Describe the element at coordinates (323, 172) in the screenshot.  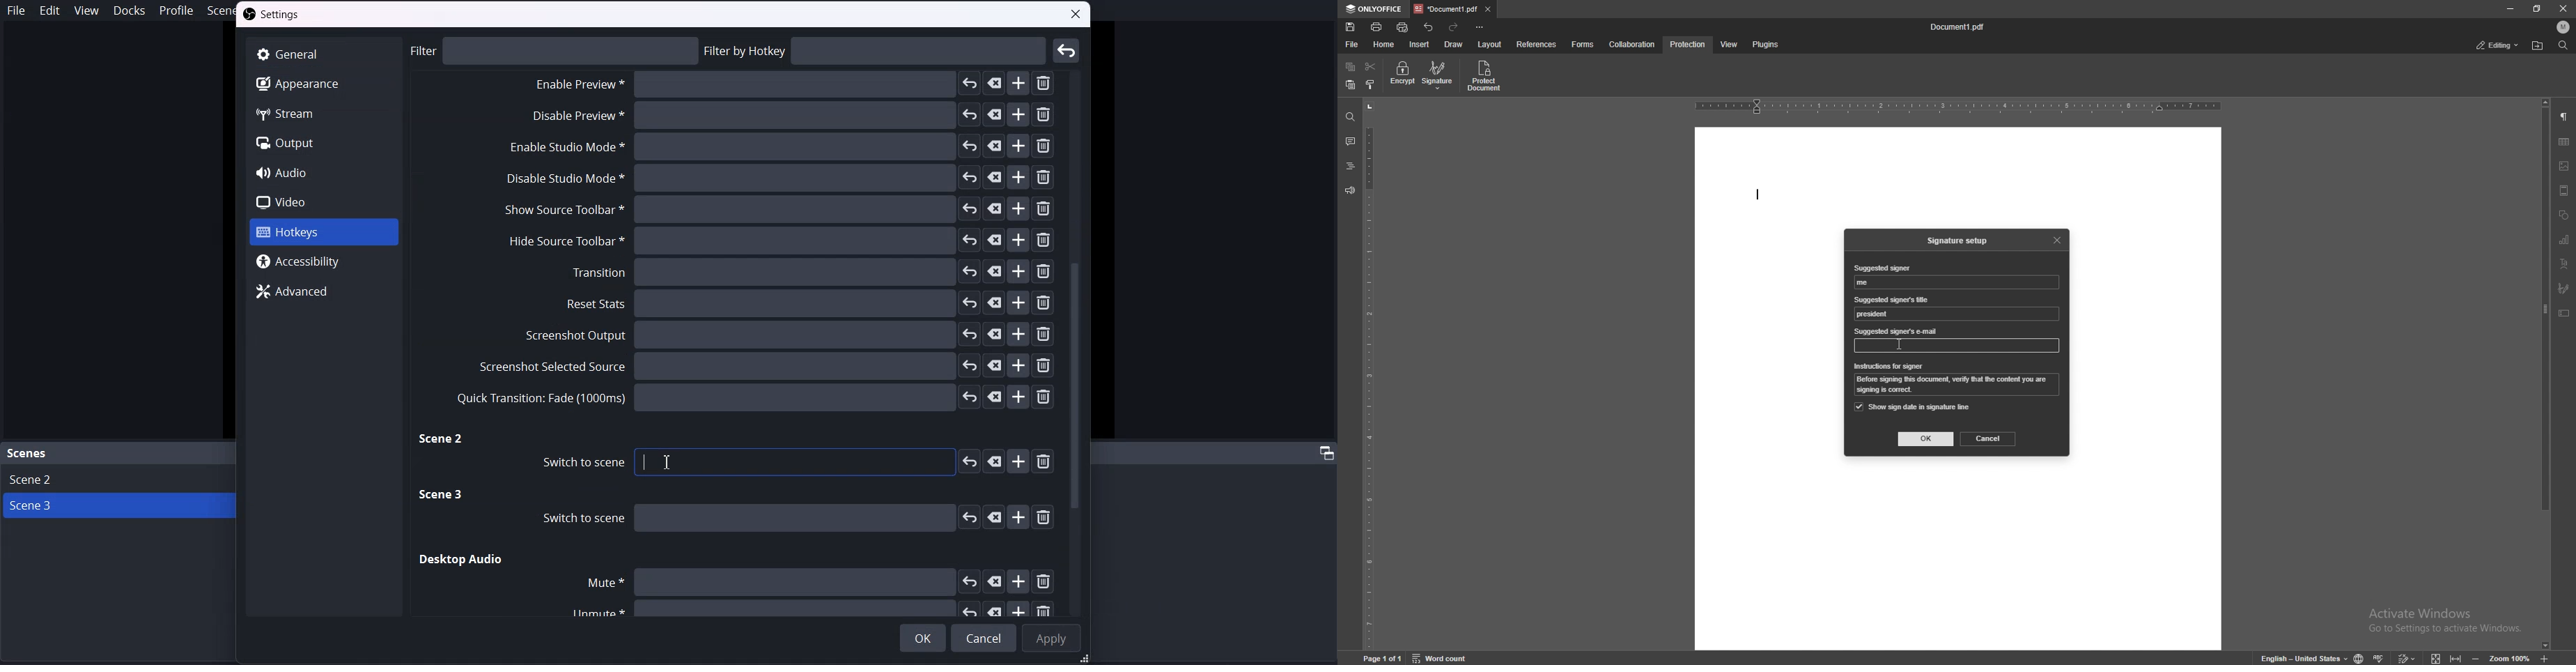
I see `Audio` at that location.